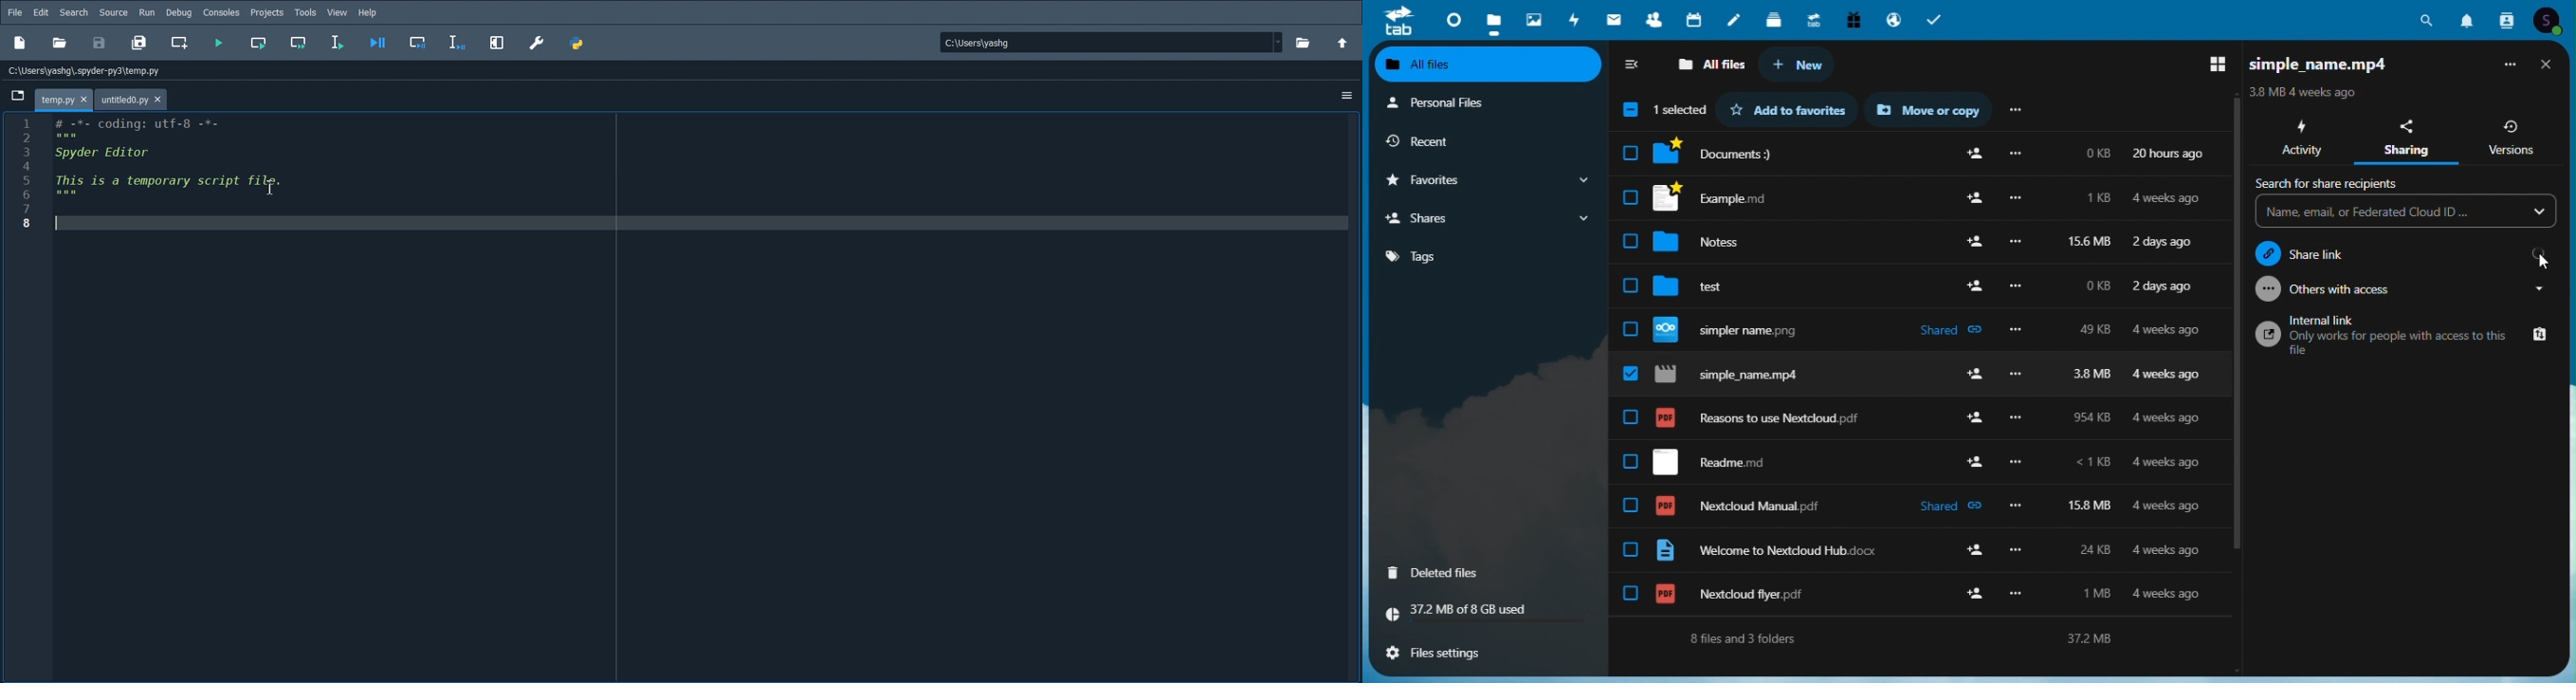 The image size is (2576, 700). I want to click on cursor, so click(2540, 266).